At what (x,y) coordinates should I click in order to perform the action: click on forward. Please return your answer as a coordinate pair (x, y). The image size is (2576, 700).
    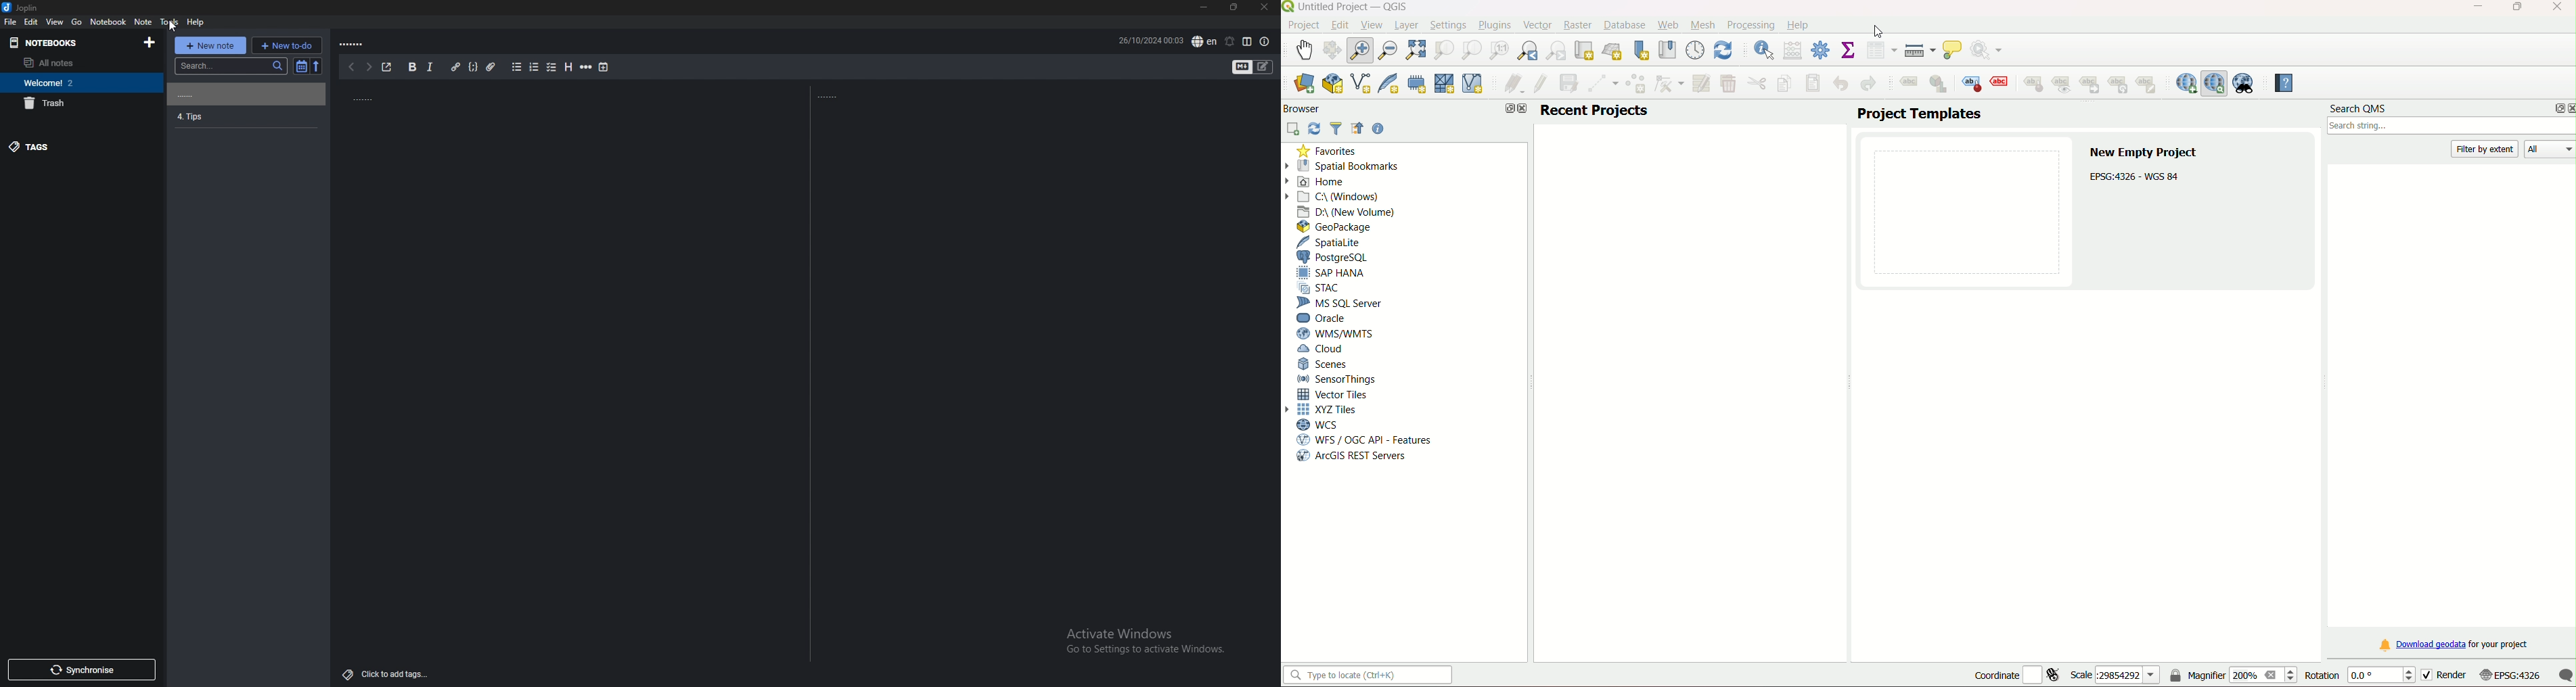
    Looking at the image, I should click on (368, 67).